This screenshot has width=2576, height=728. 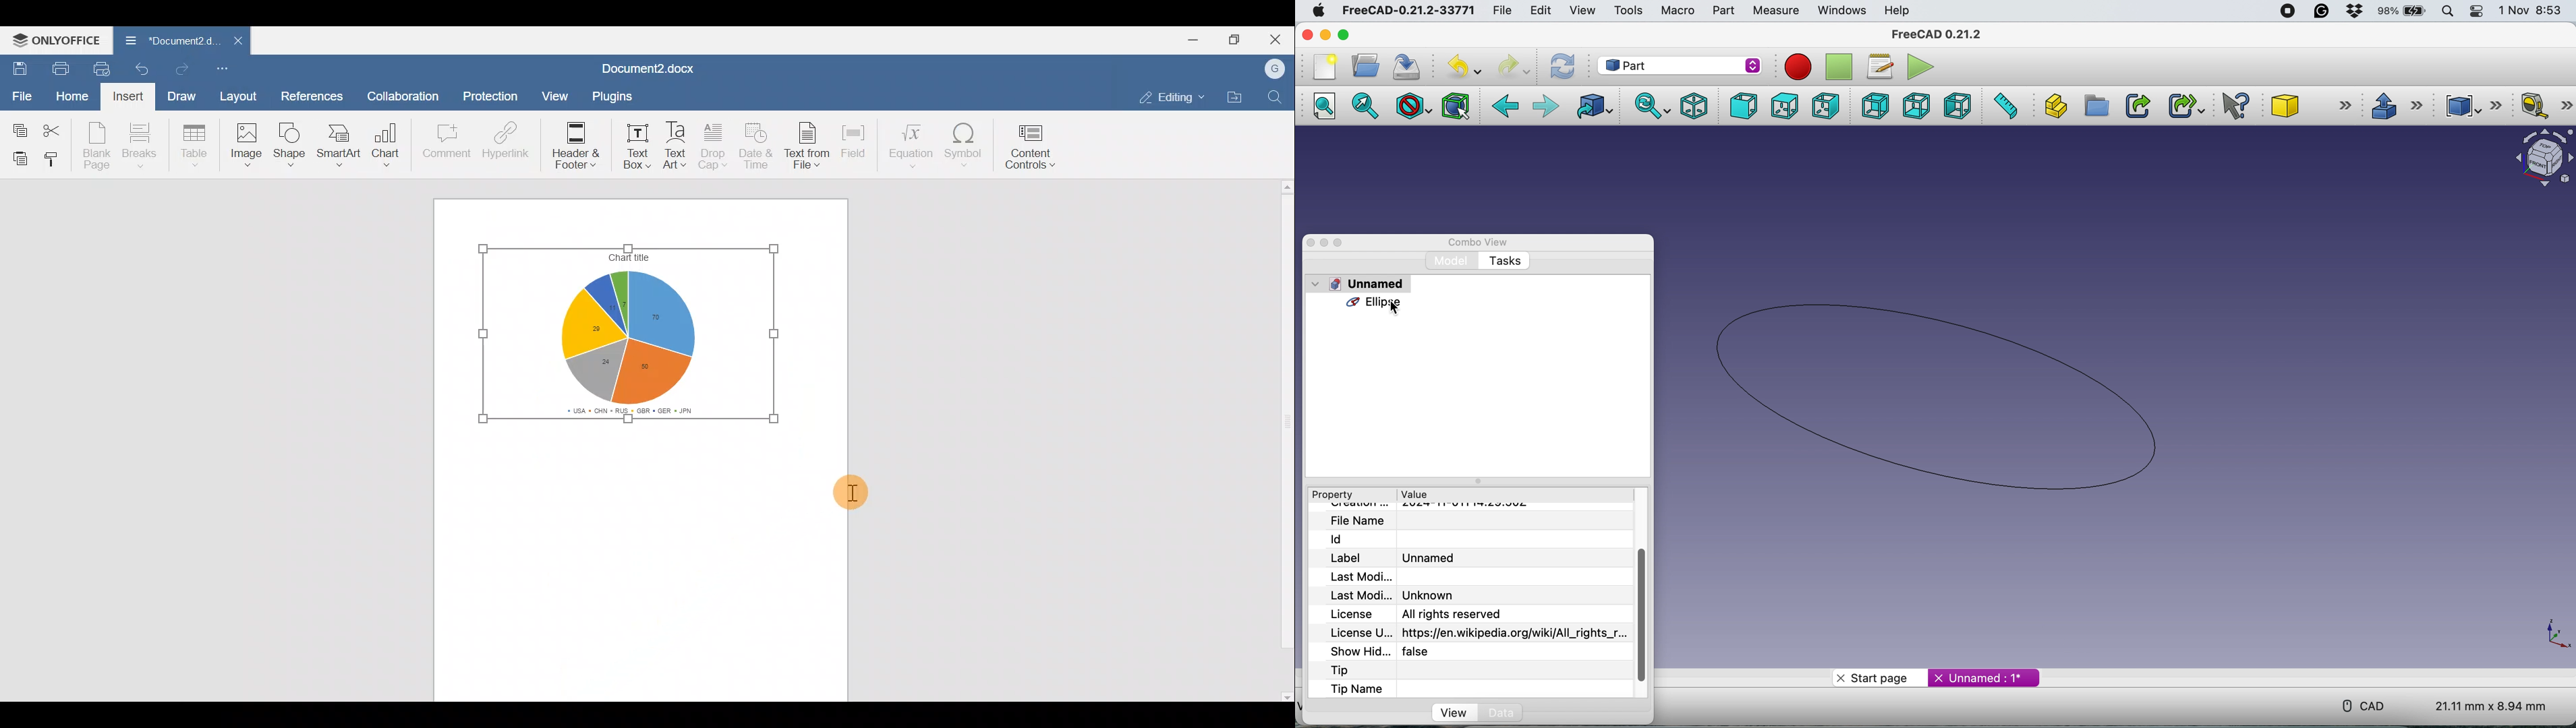 What do you see at coordinates (2183, 107) in the screenshot?
I see `make sub link` at bounding box center [2183, 107].